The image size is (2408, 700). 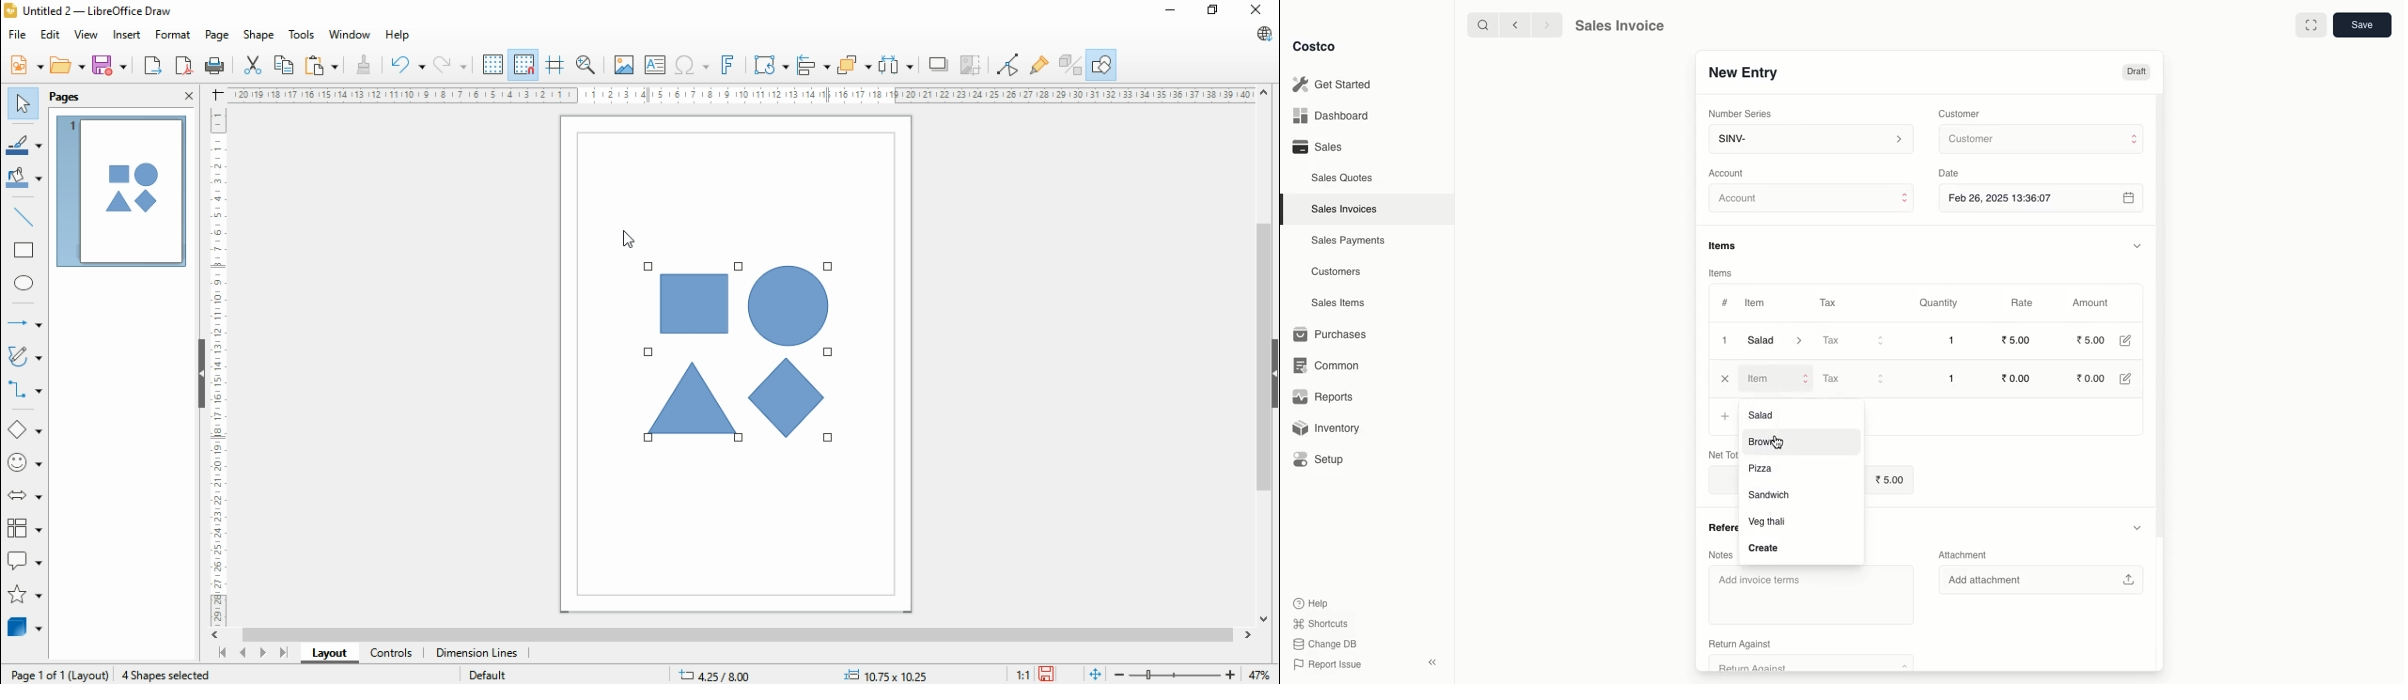 What do you see at coordinates (1761, 547) in the screenshot?
I see `Create` at bounding box center [1761, 547].